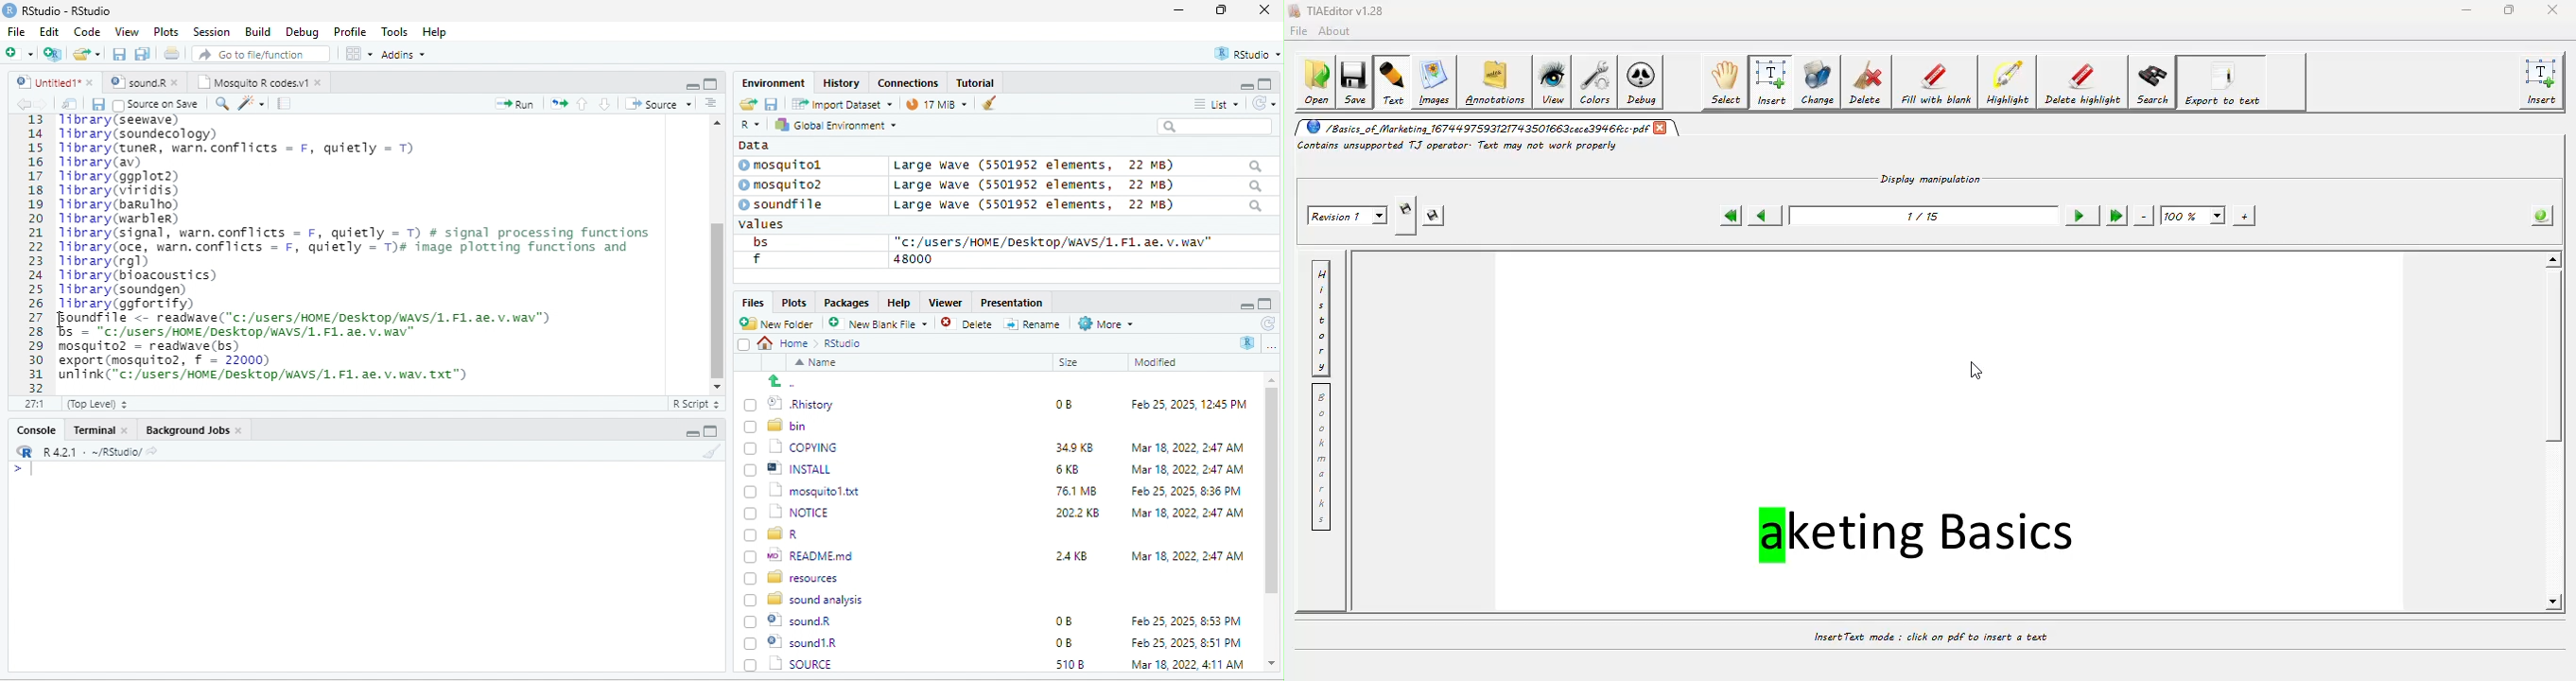 The width and height of the screenshot is (2576, 700). What do you see at coordinates (749, 125) in the screenshot?
I see `R` at bounding box center [749, 125].